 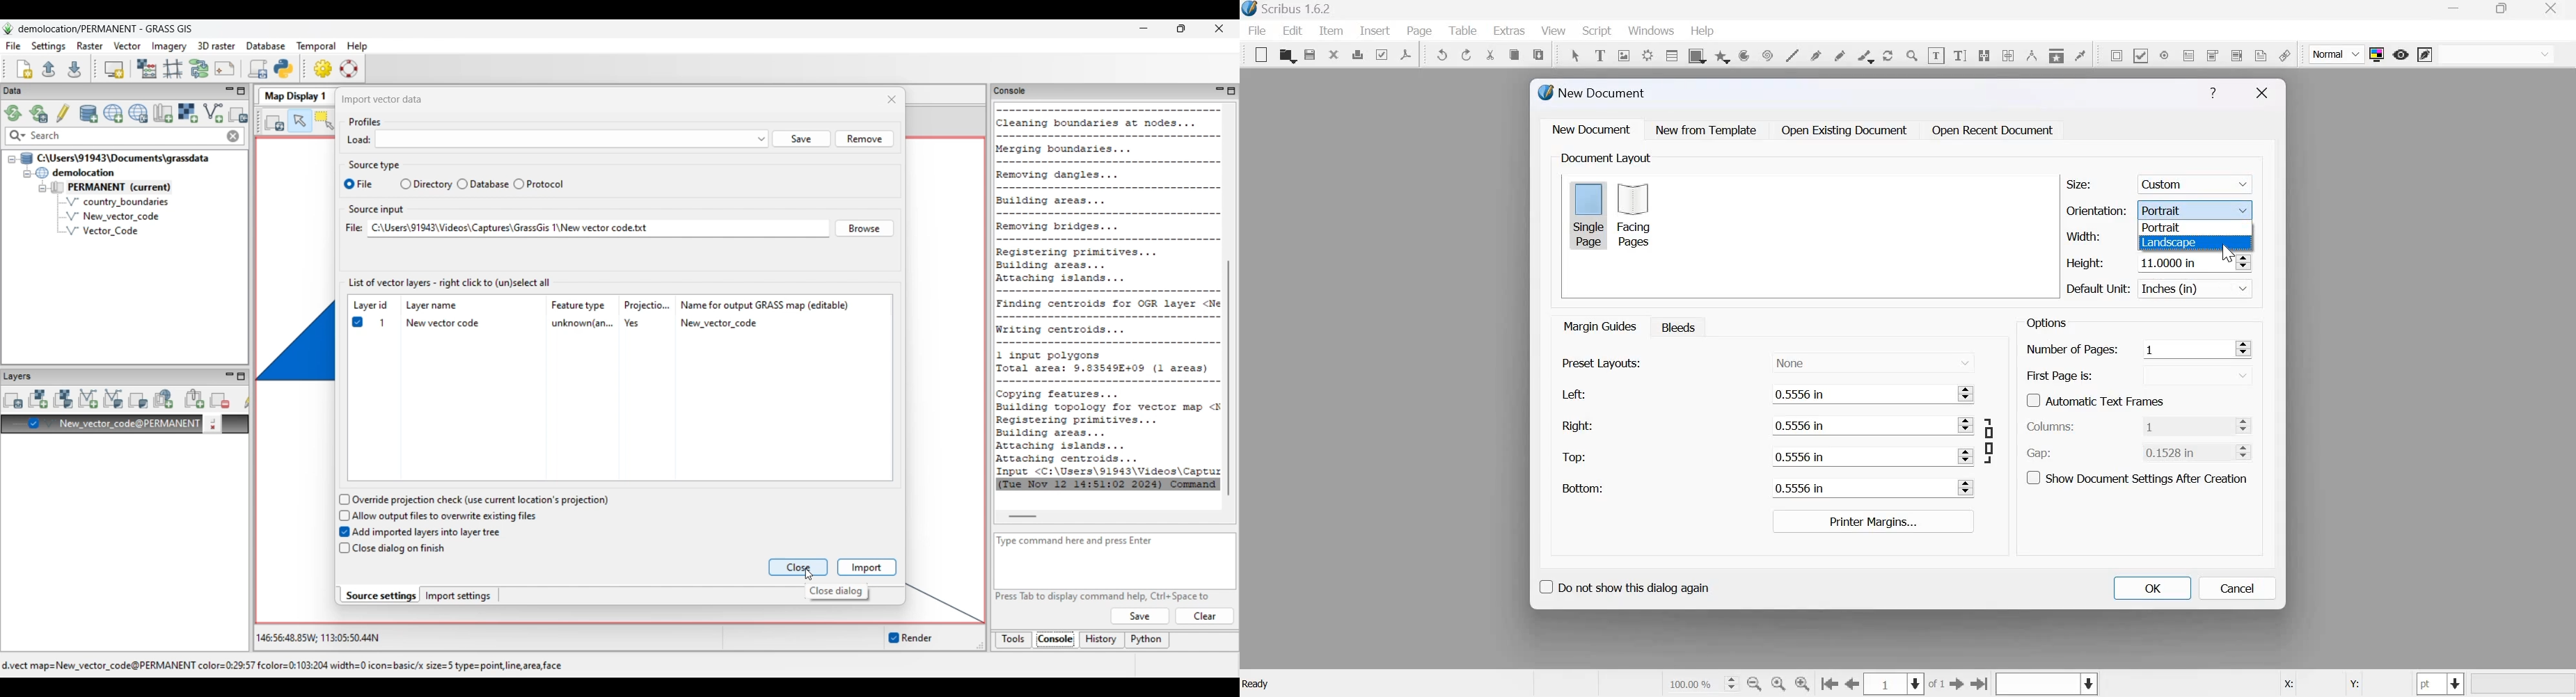 What do you see at coordinates (1596, 31) in the screenshot?
I see `Script` at bounding box center [1596, 31].